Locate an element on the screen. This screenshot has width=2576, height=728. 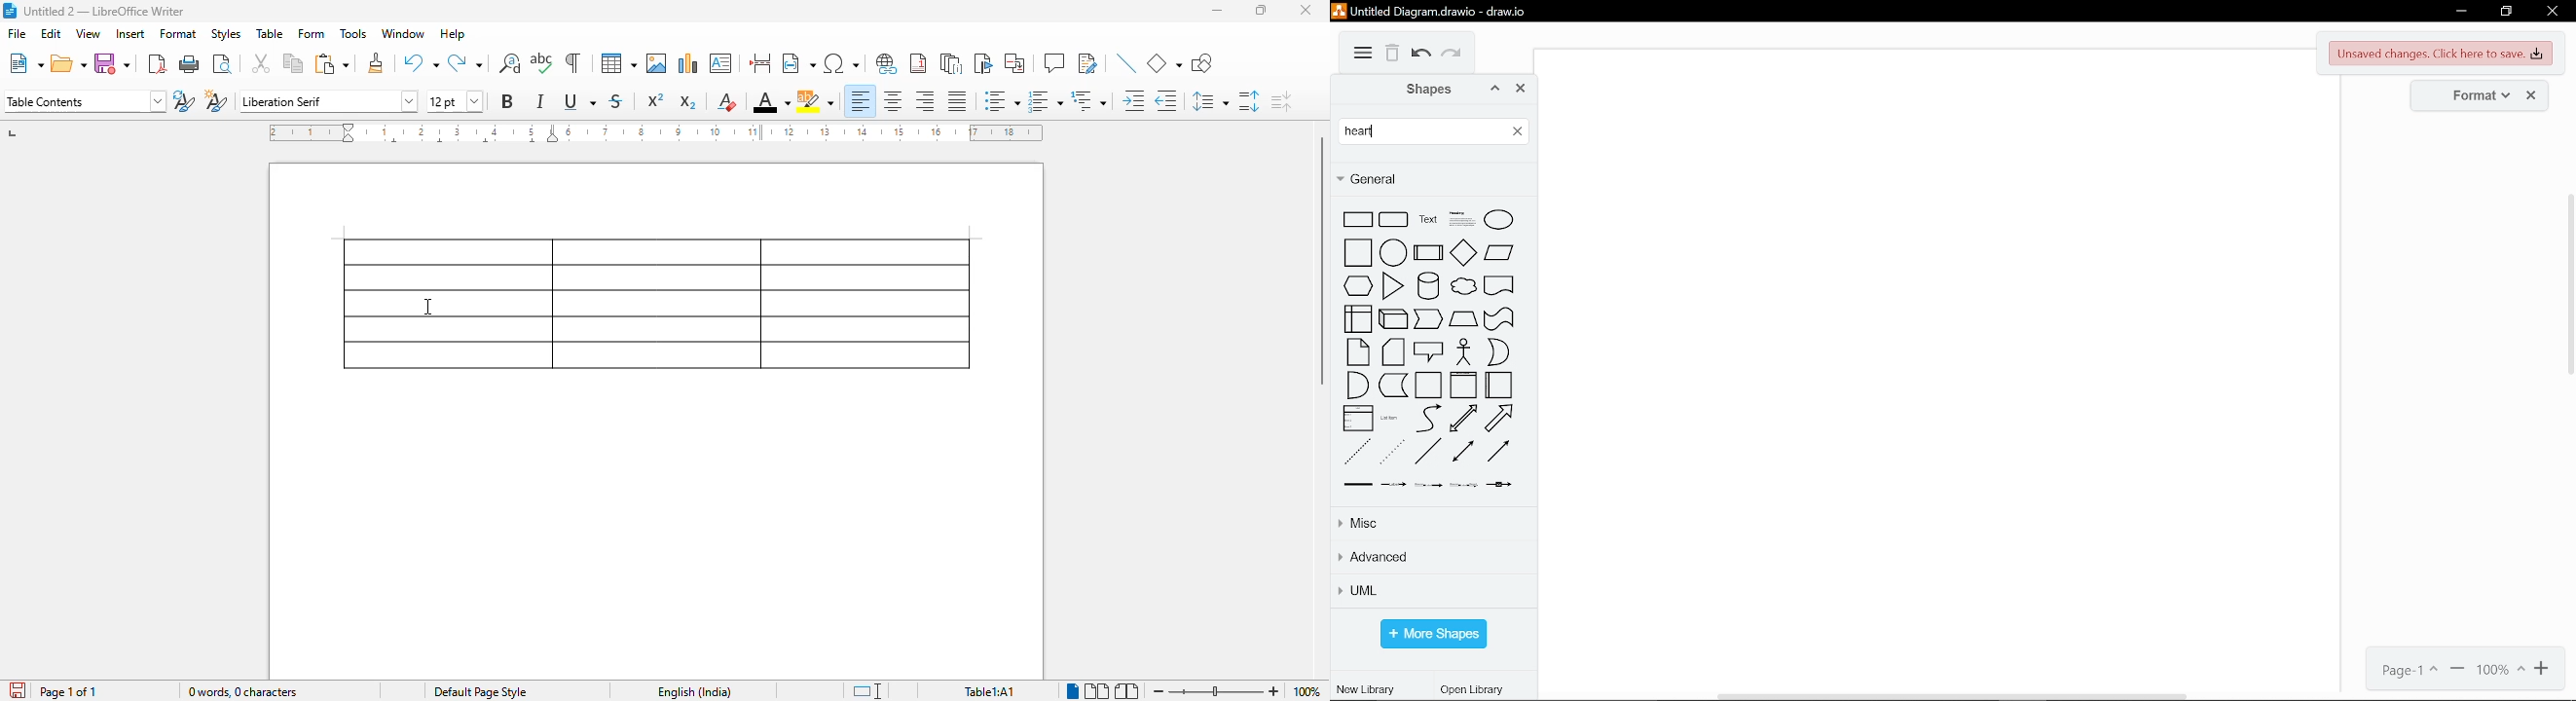
undo is located at coordinates (422, 62).